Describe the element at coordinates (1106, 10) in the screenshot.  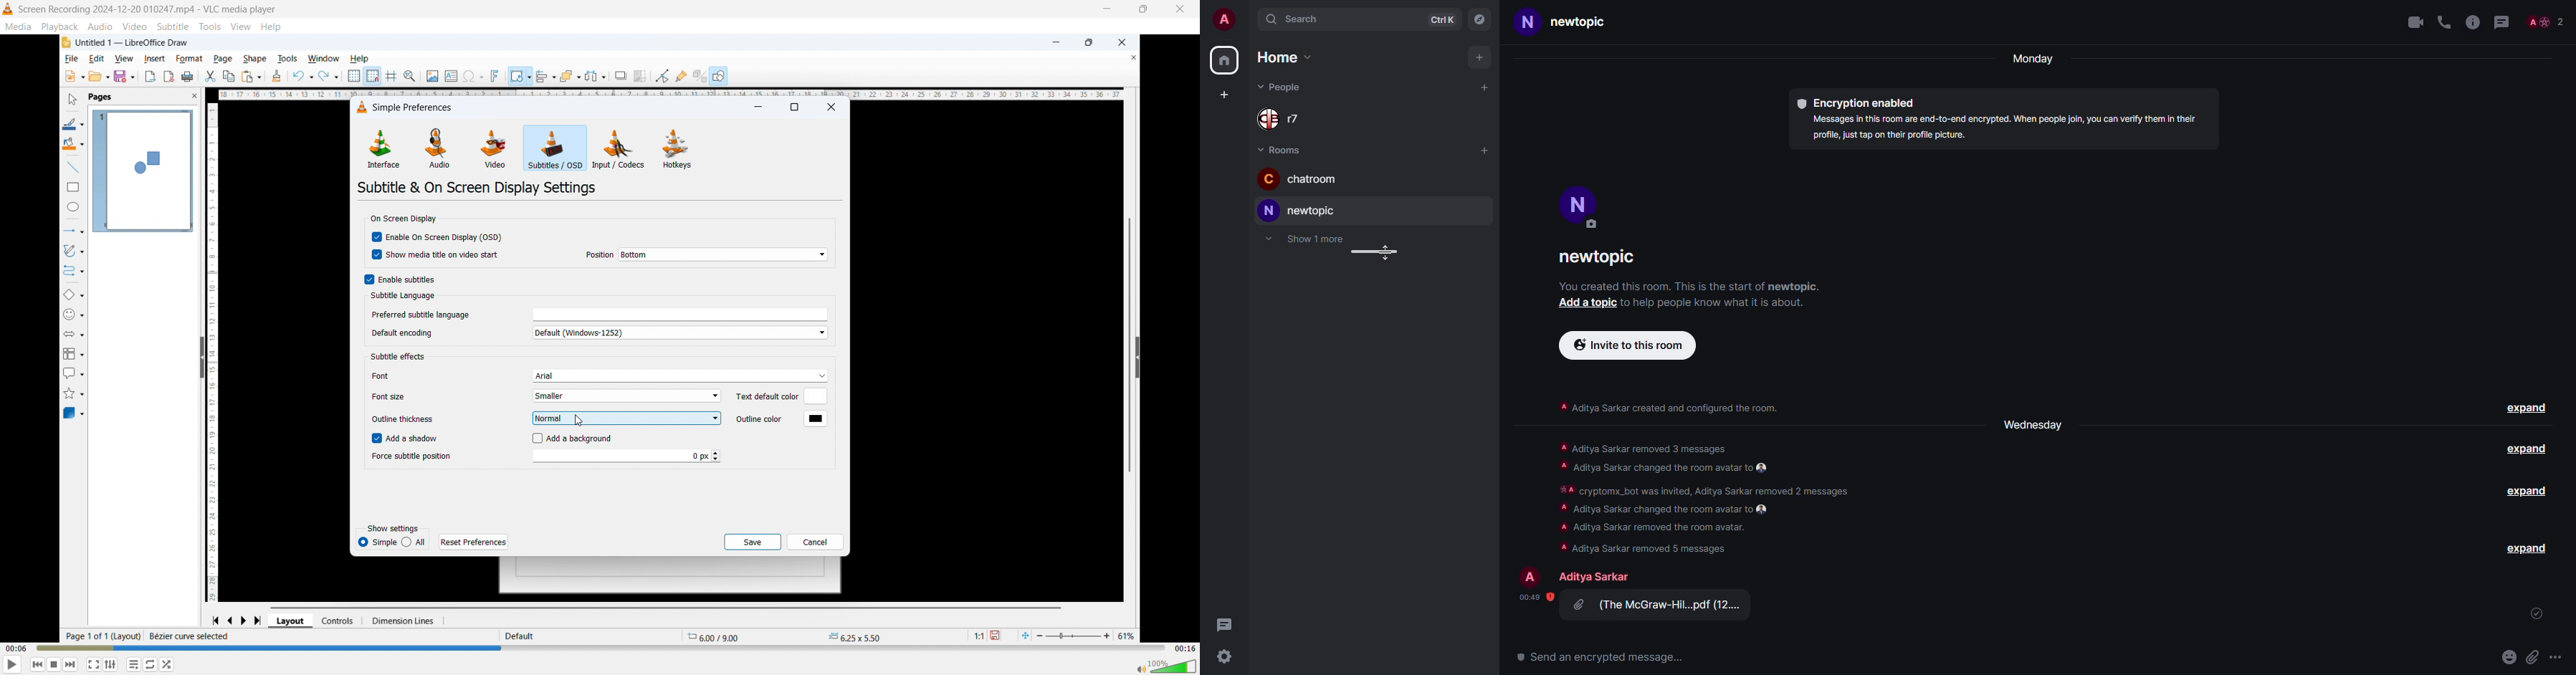
I see `minimise ` at that location.